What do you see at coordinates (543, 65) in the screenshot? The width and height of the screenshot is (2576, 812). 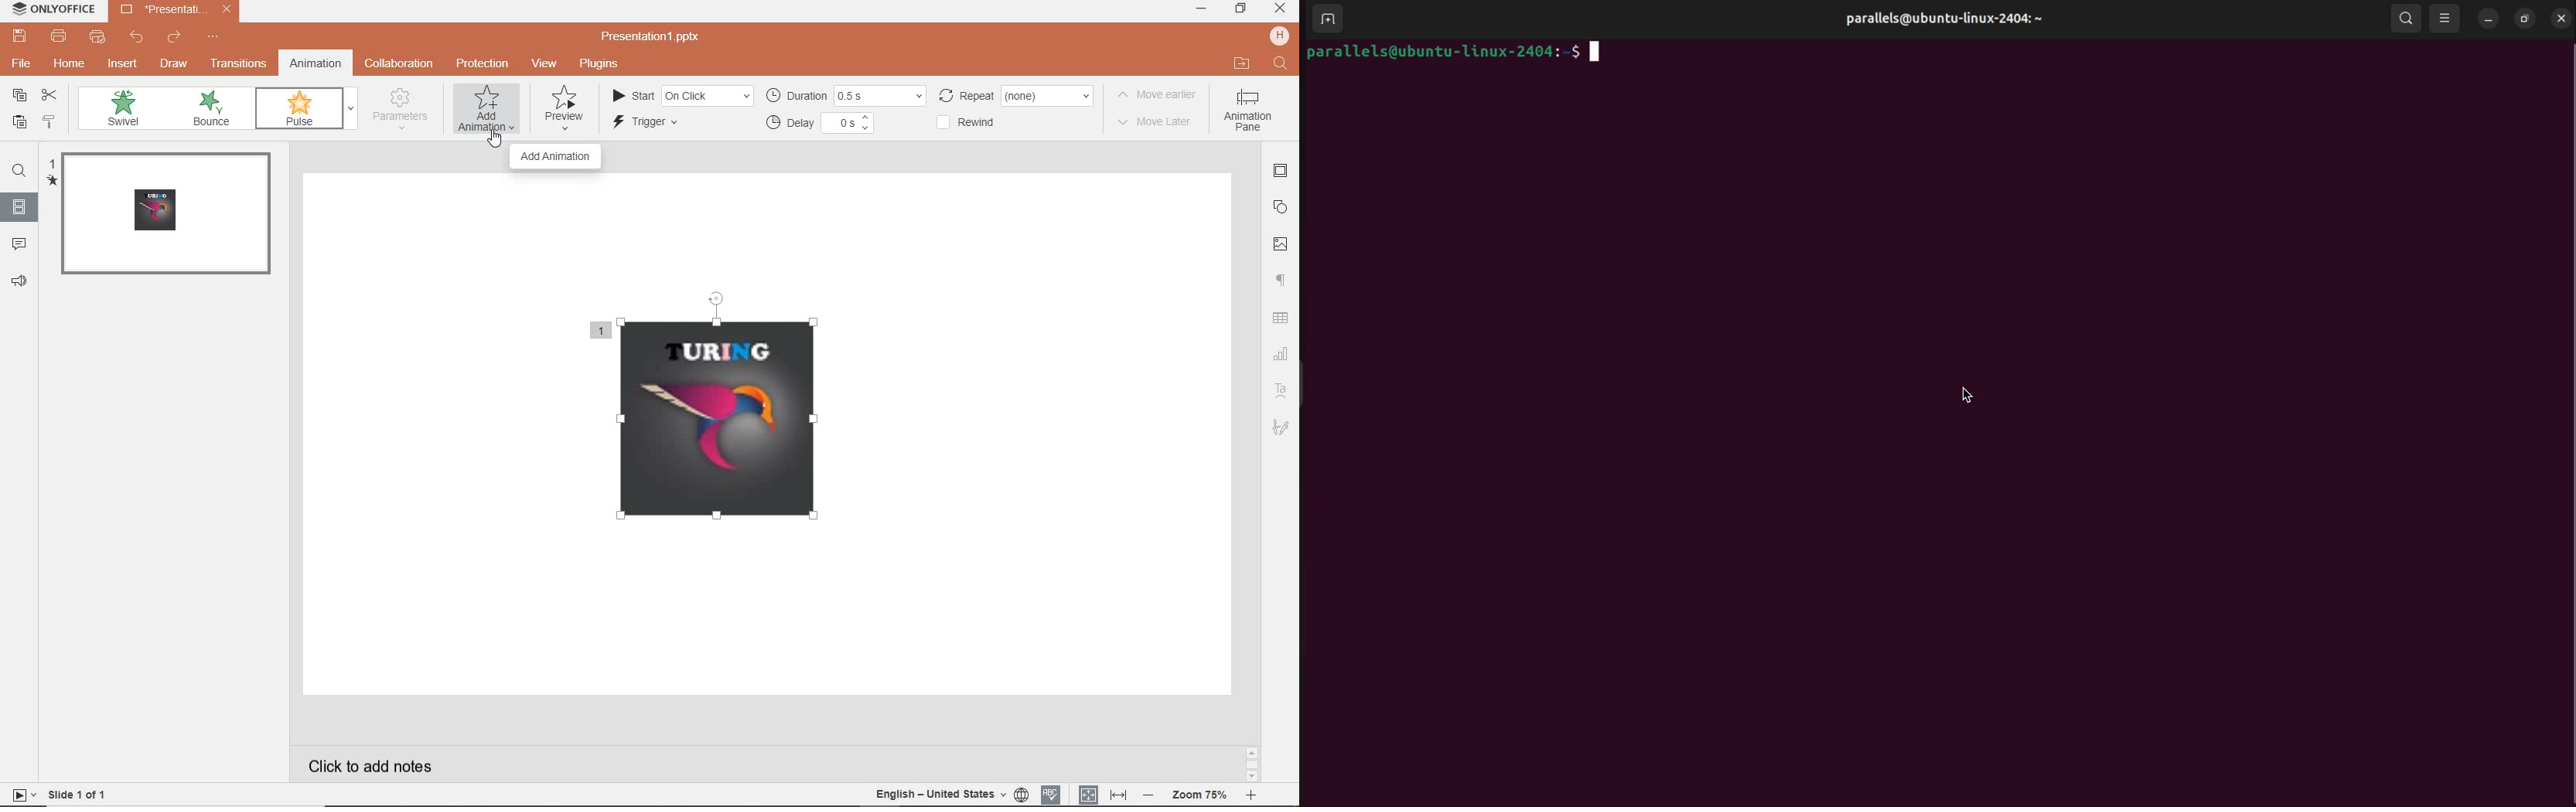 I see `view` at bounding box center [543, 65].